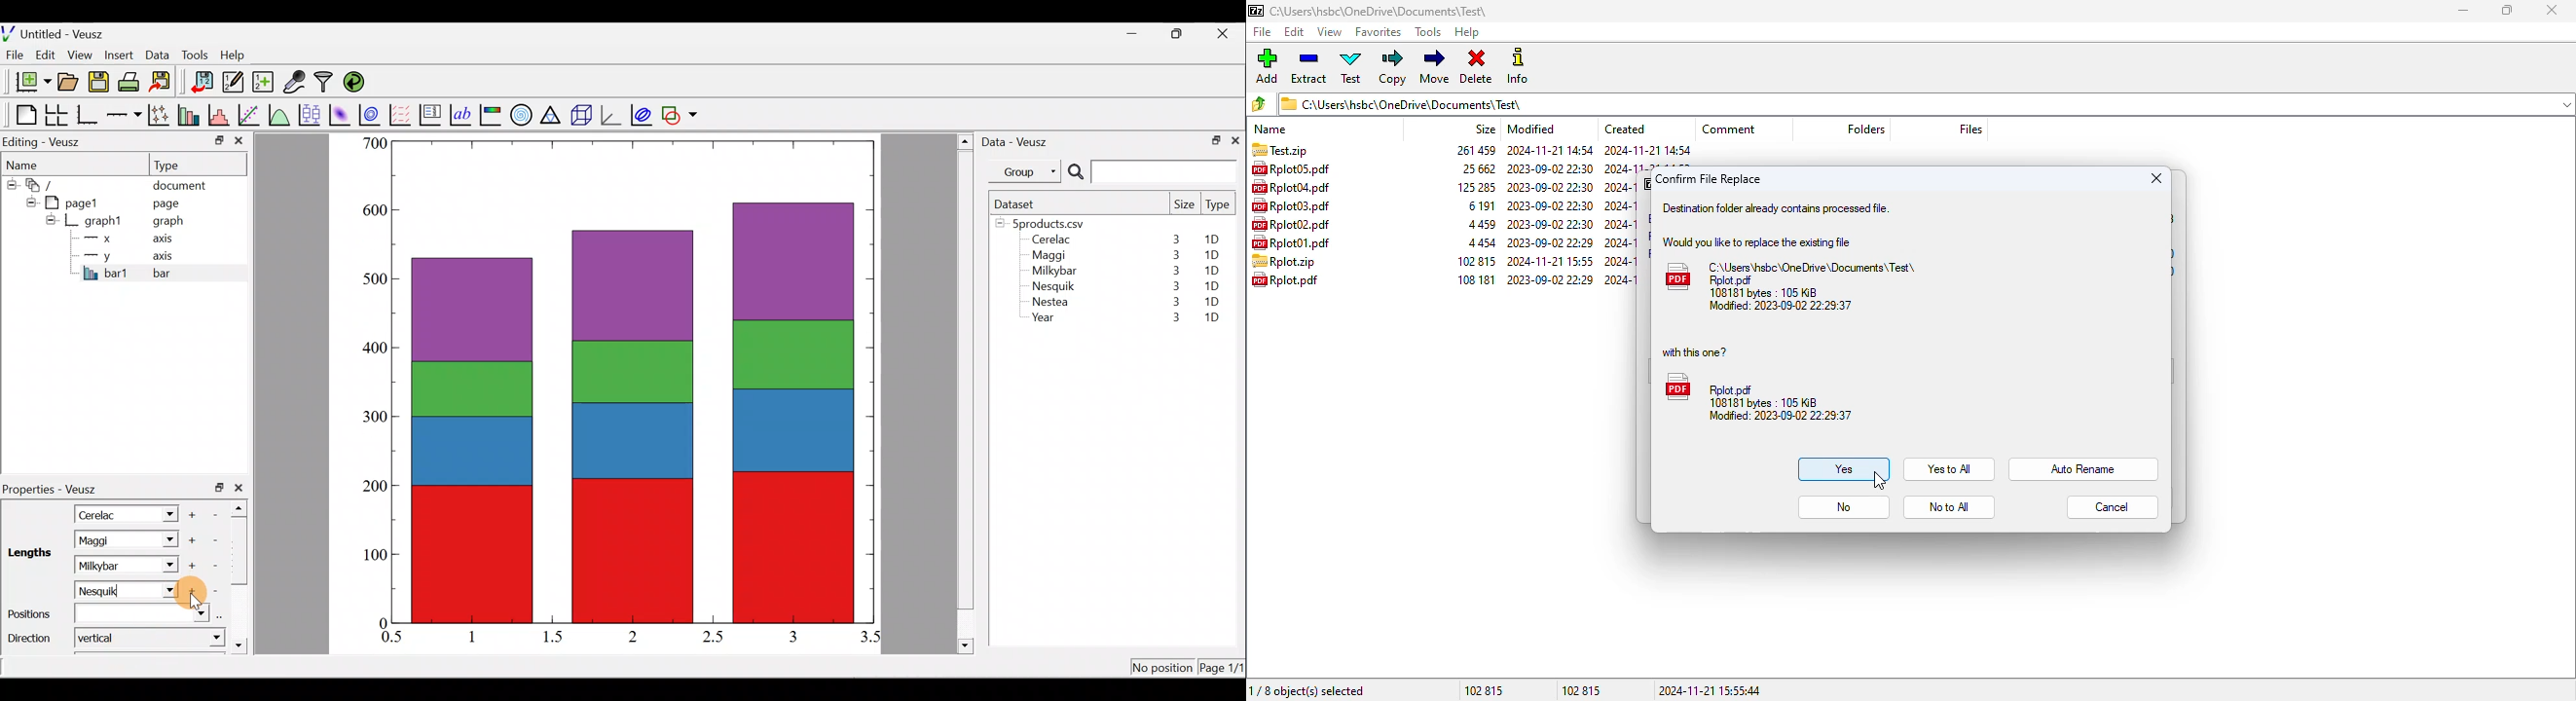  I want to click on Test.zip, so click(1279, 150).